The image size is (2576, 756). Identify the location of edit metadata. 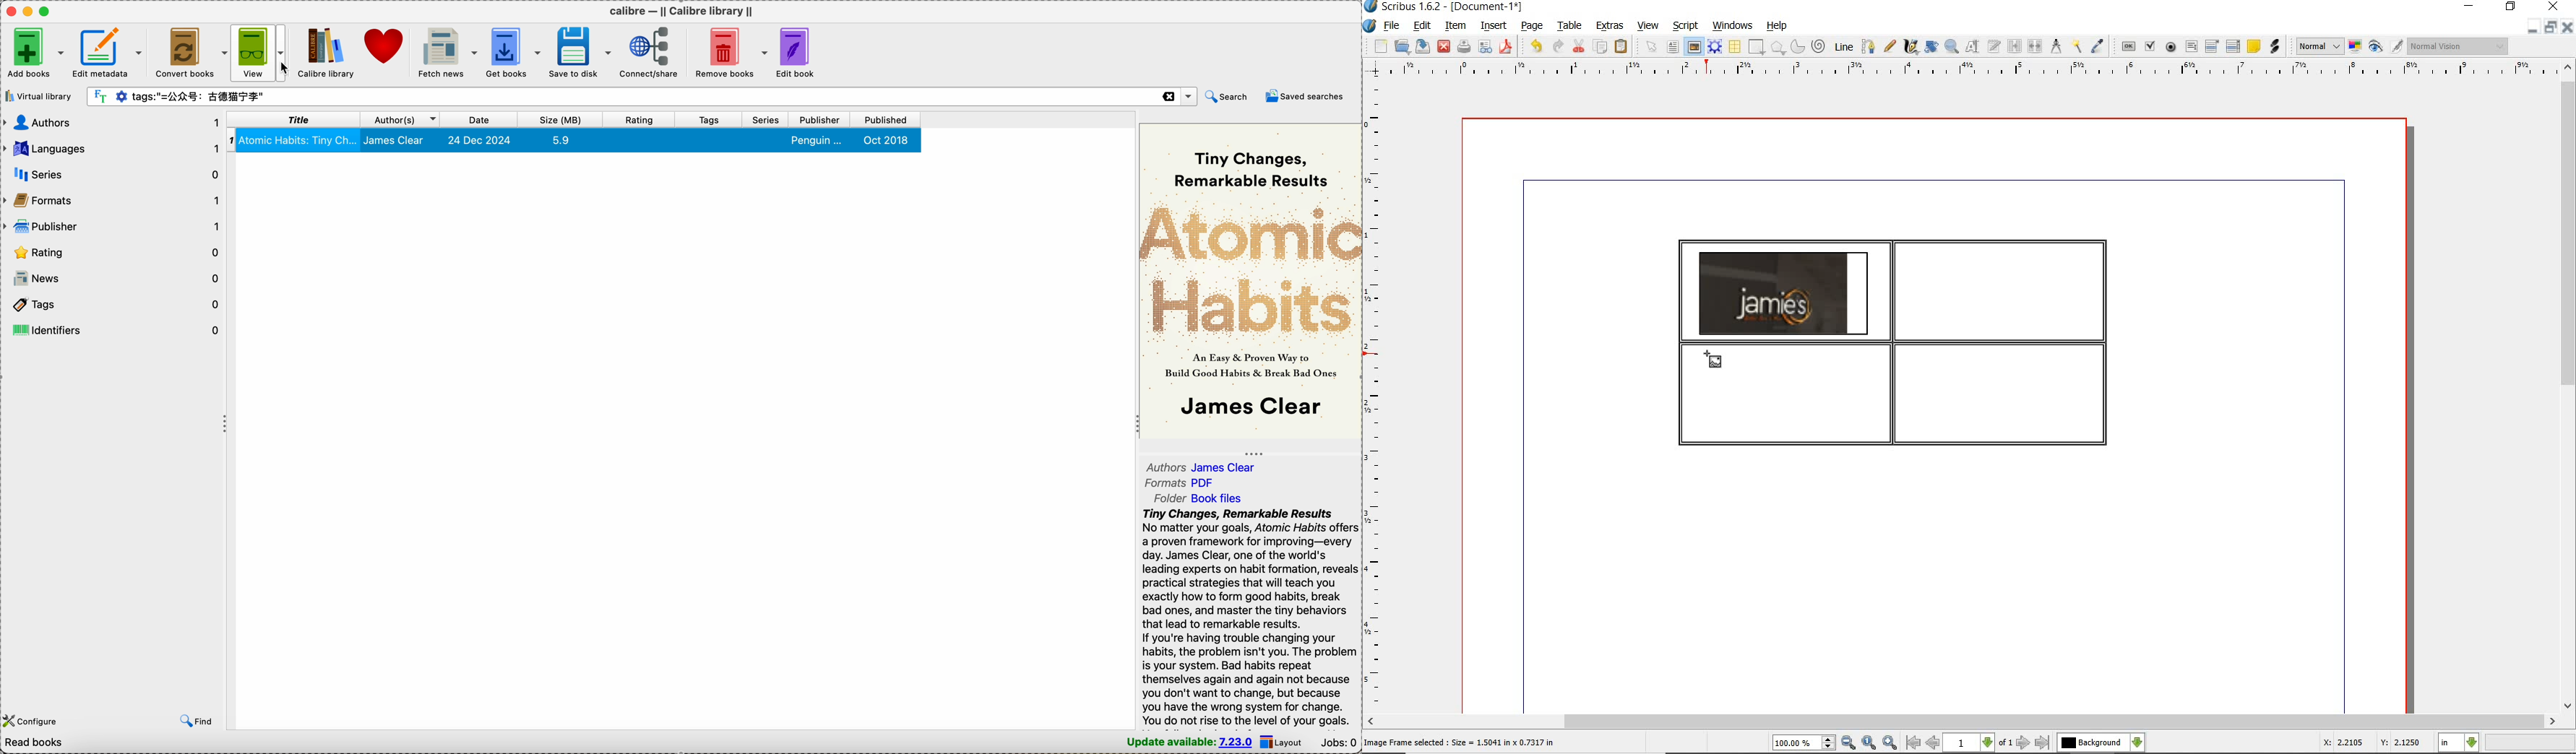
(111, 50).